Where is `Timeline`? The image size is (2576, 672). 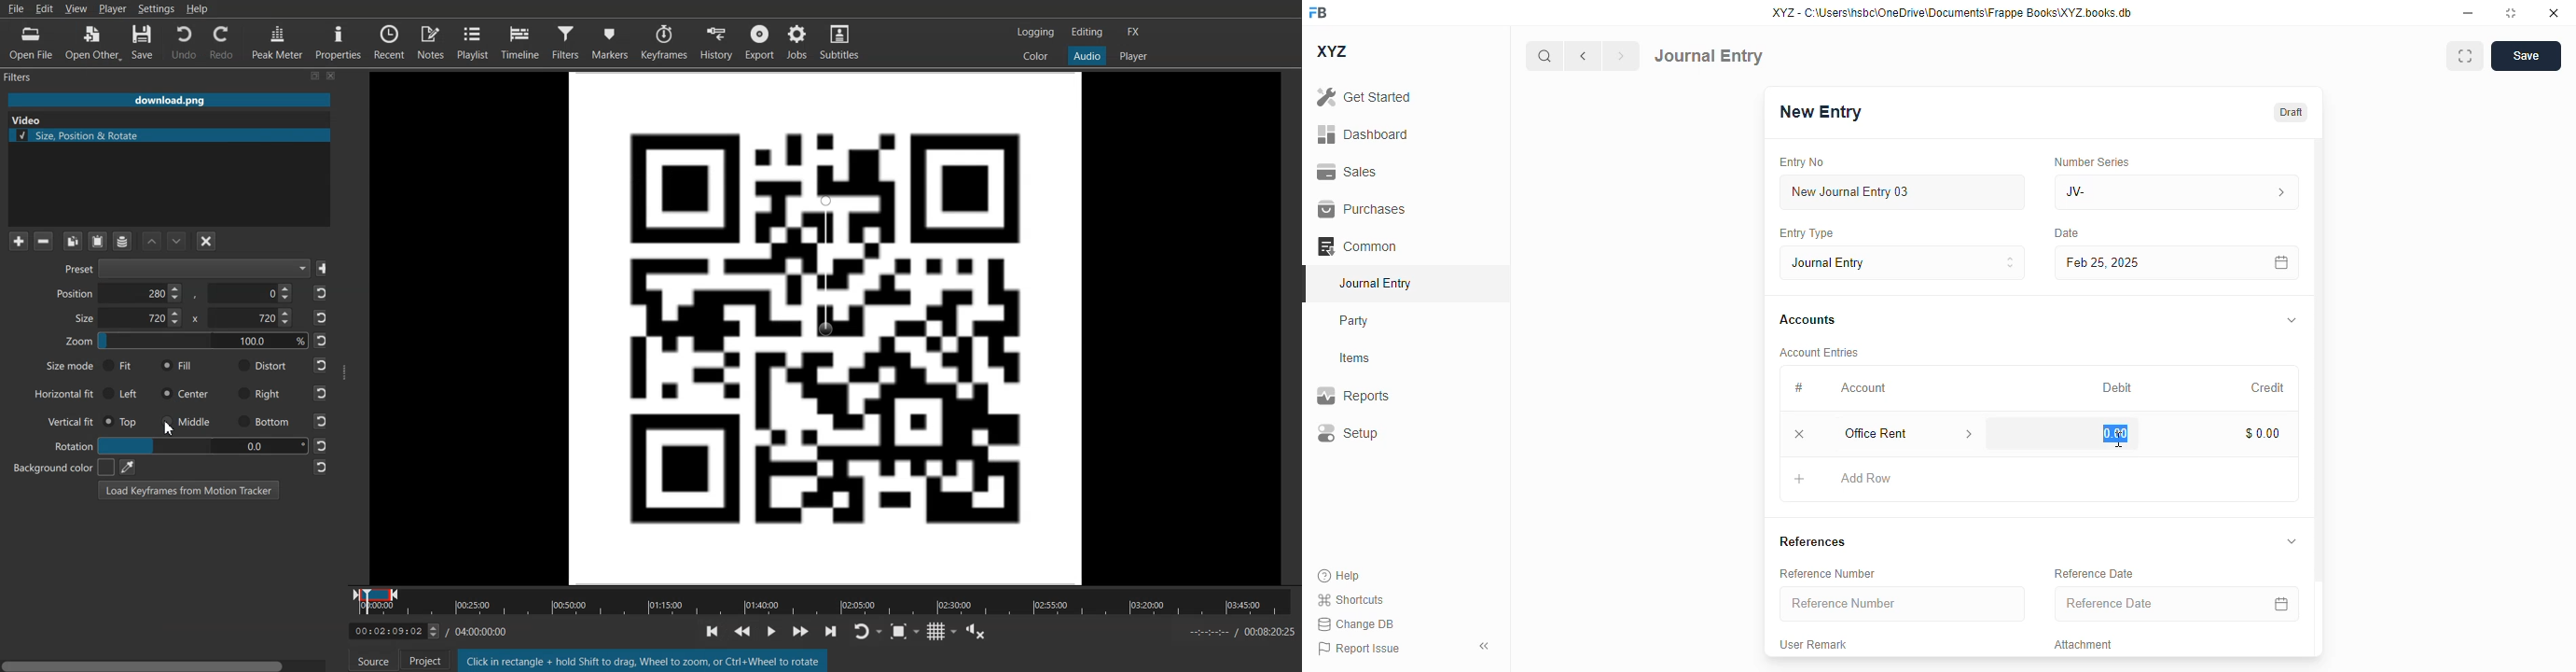
Timeline is located at coordinates (522, 41).